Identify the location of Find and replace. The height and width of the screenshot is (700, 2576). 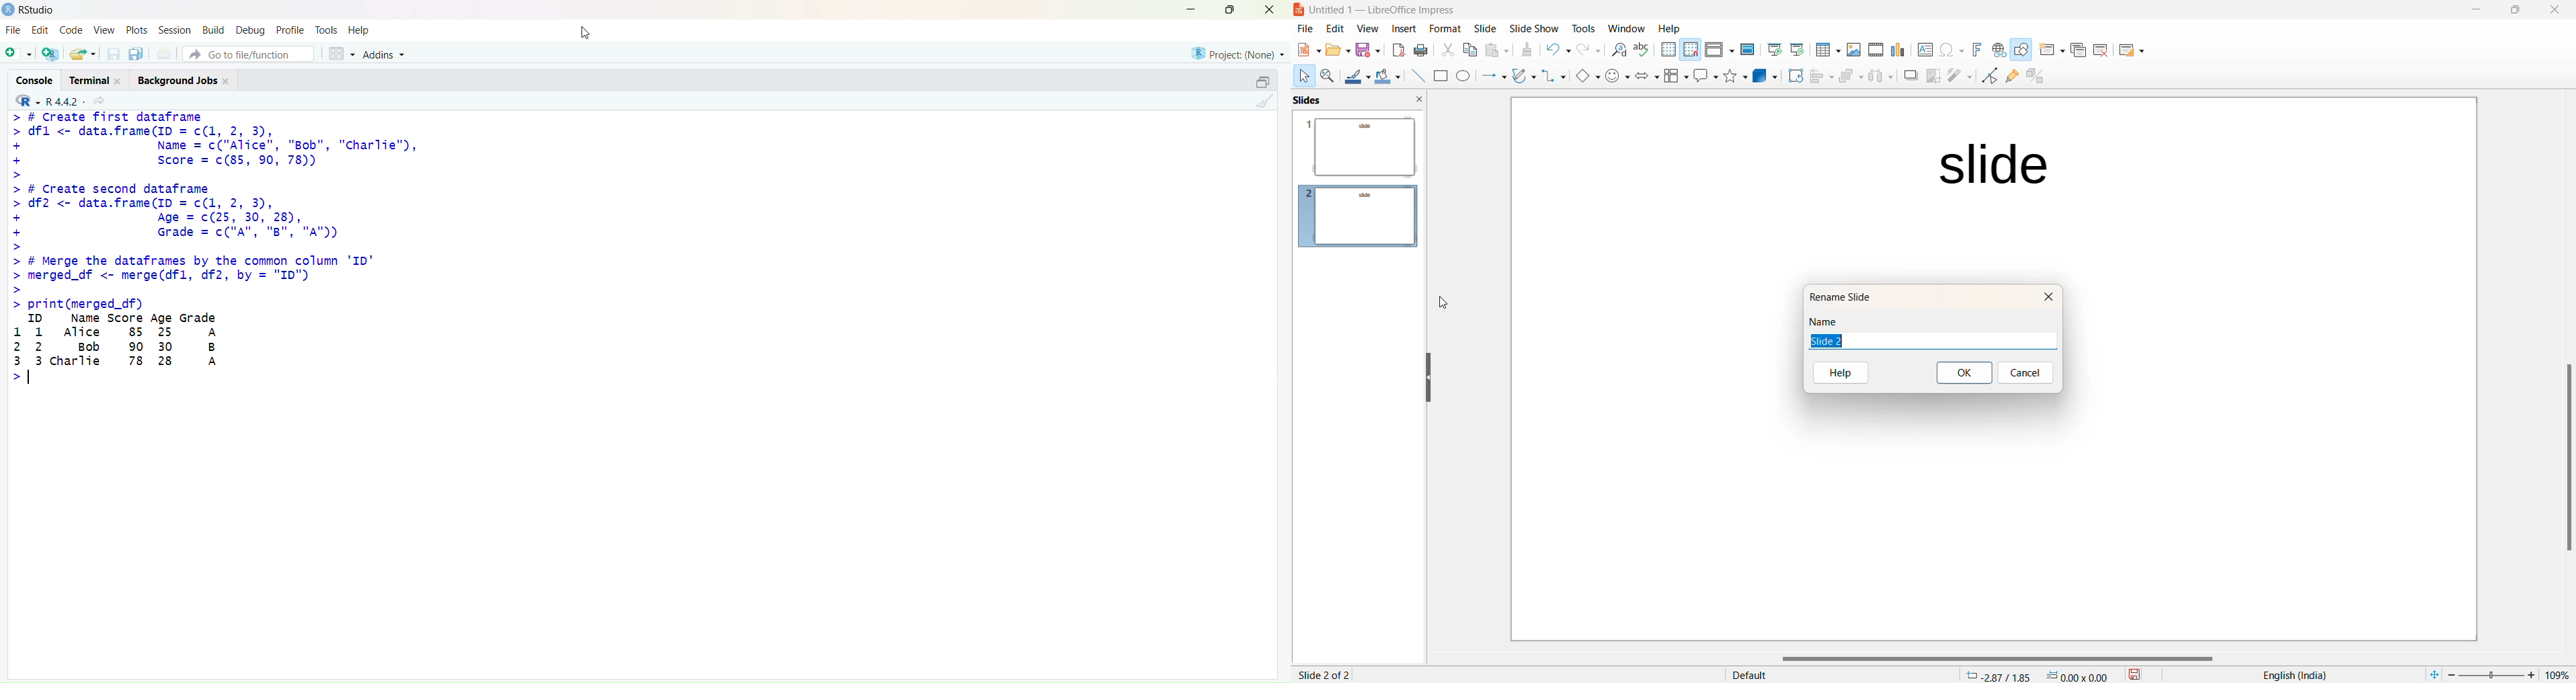
(1617, 50).